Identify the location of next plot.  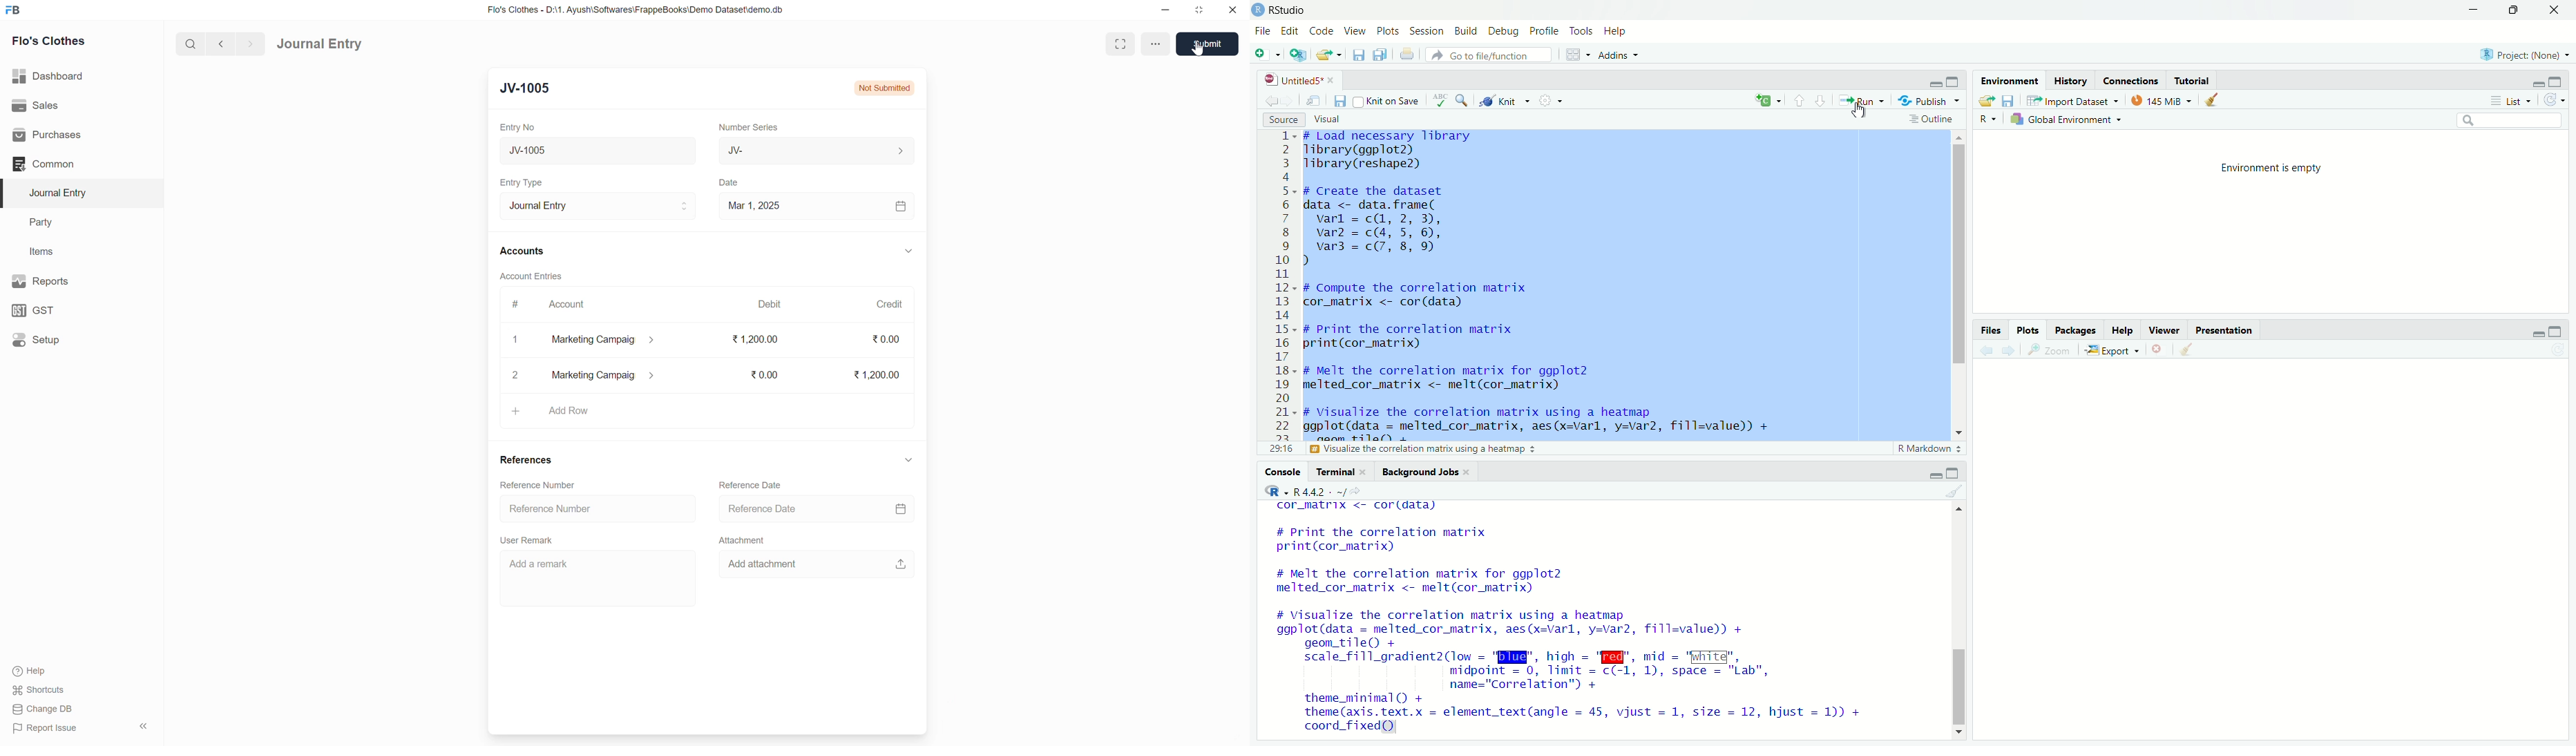
(2009, 350).